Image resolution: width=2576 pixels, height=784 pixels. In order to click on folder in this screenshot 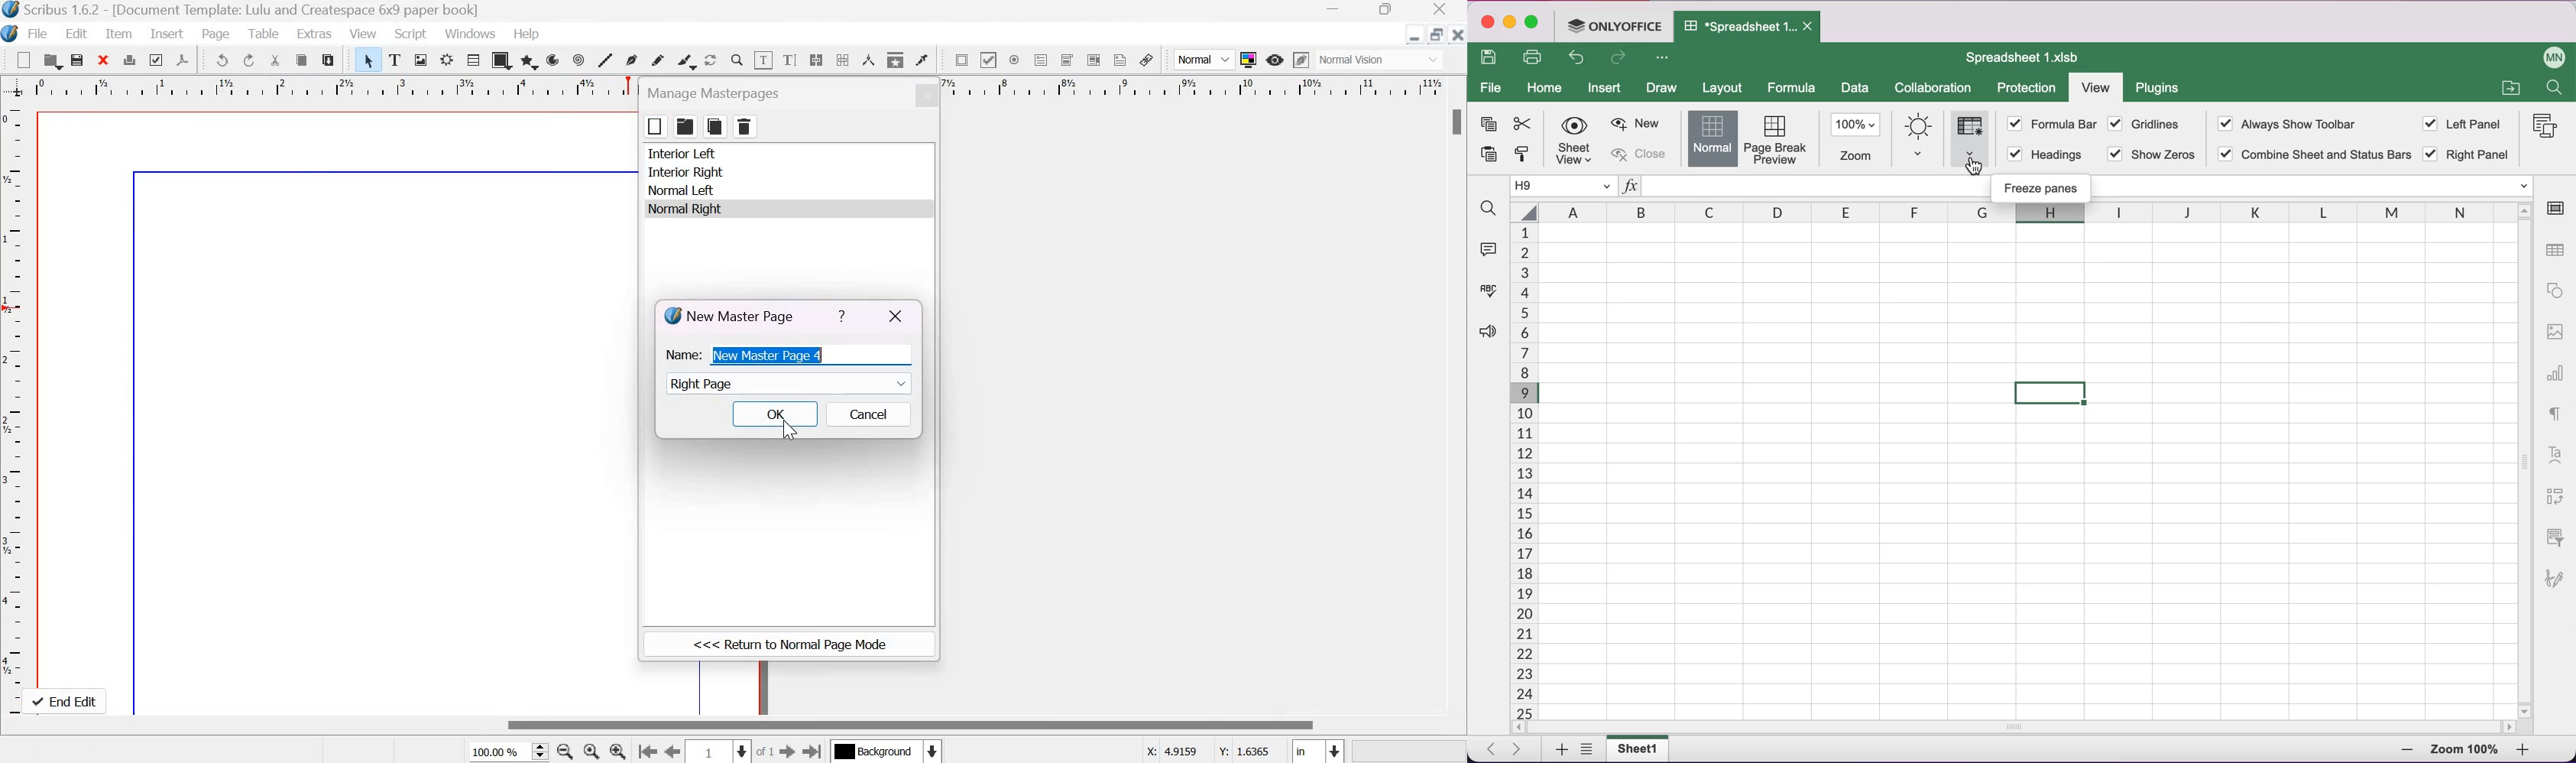, I will do `click(685, 126)`.